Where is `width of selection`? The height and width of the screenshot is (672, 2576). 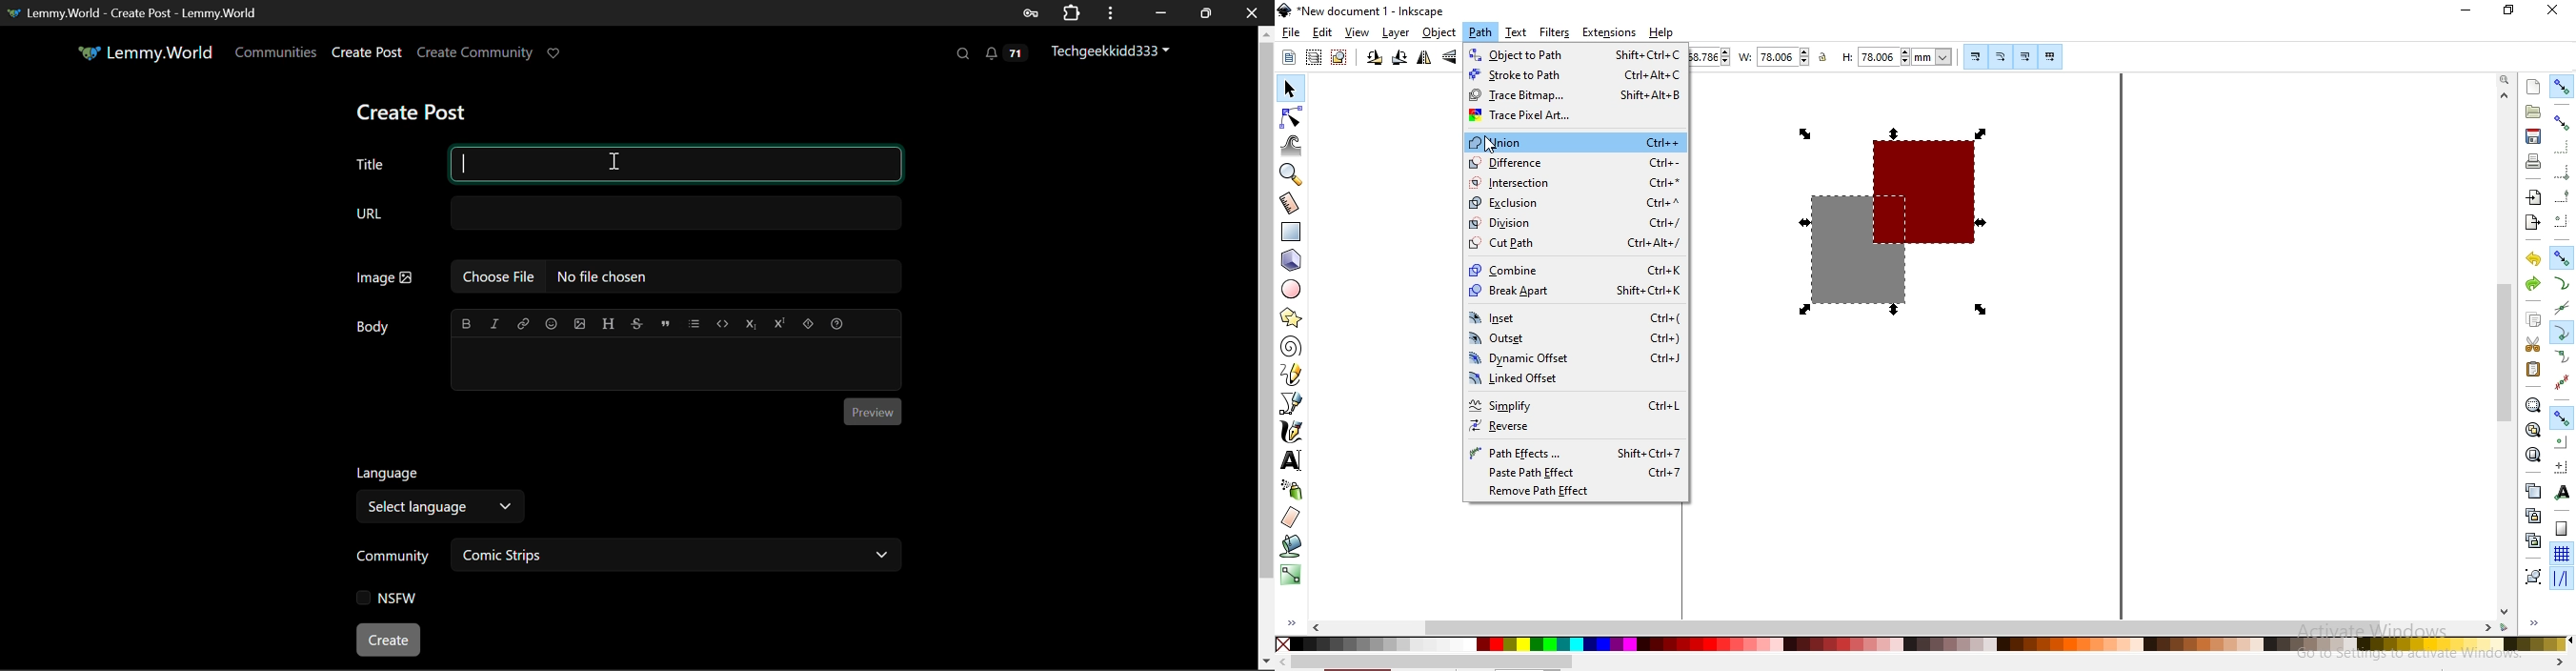 width of selection is located at coordinates (1776, 57).